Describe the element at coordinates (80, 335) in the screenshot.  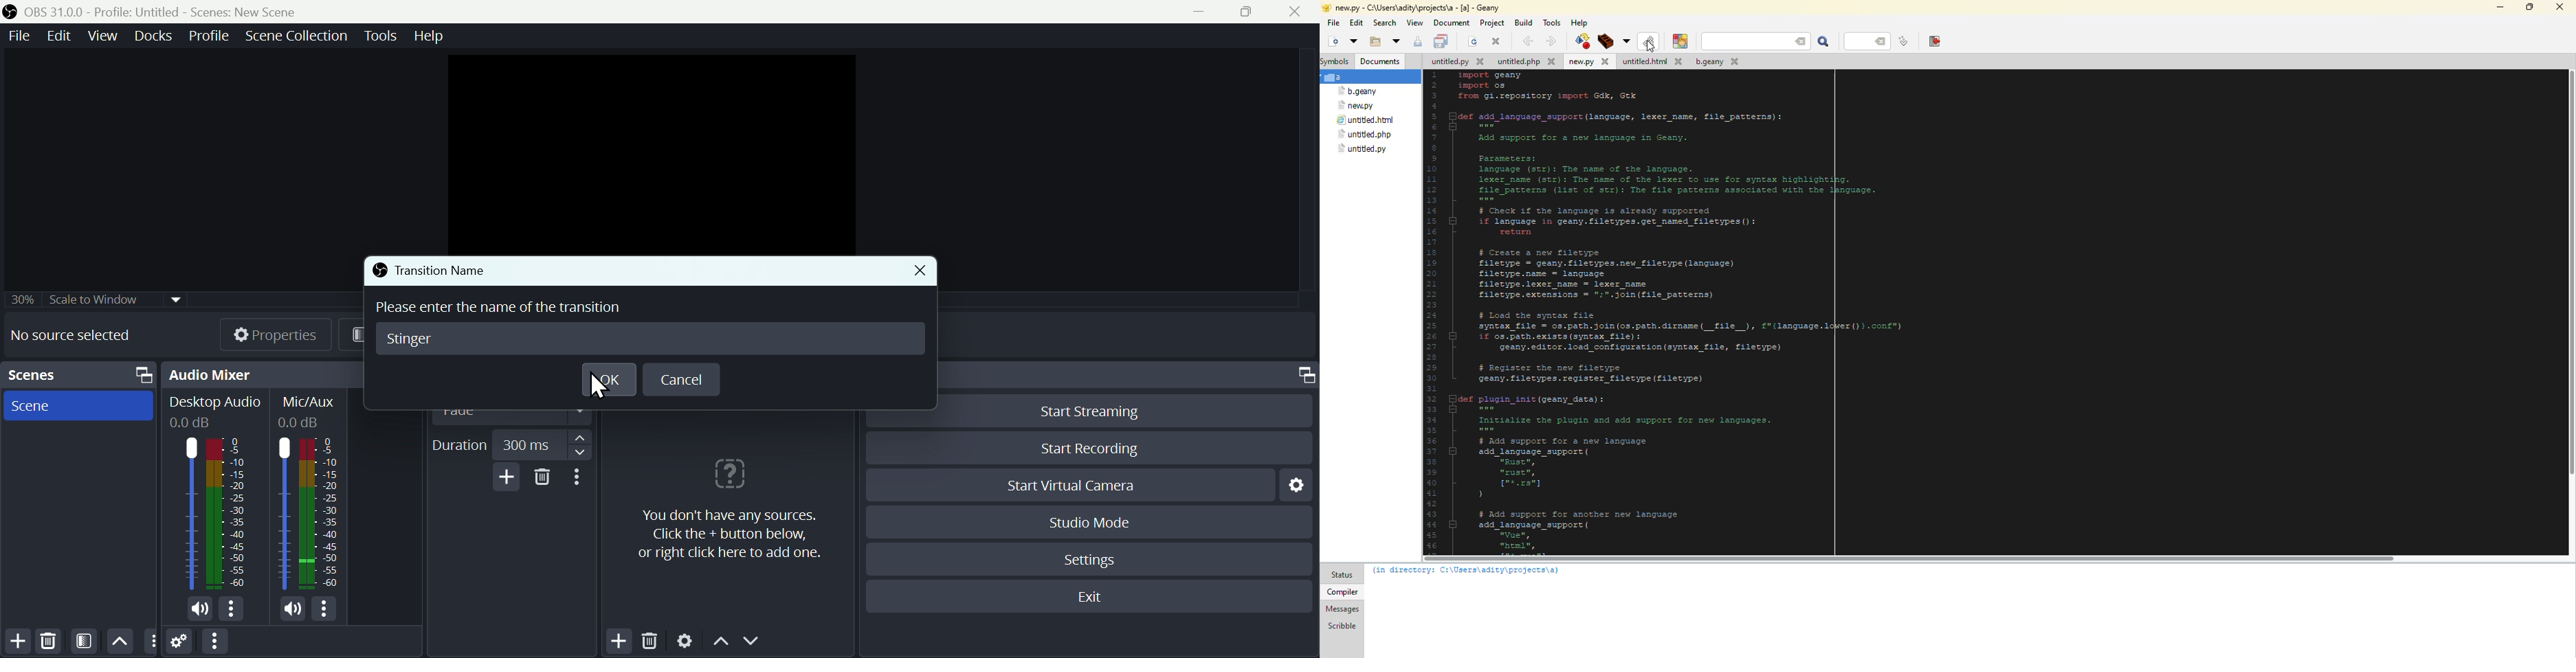
I see `No source selected` at that location.